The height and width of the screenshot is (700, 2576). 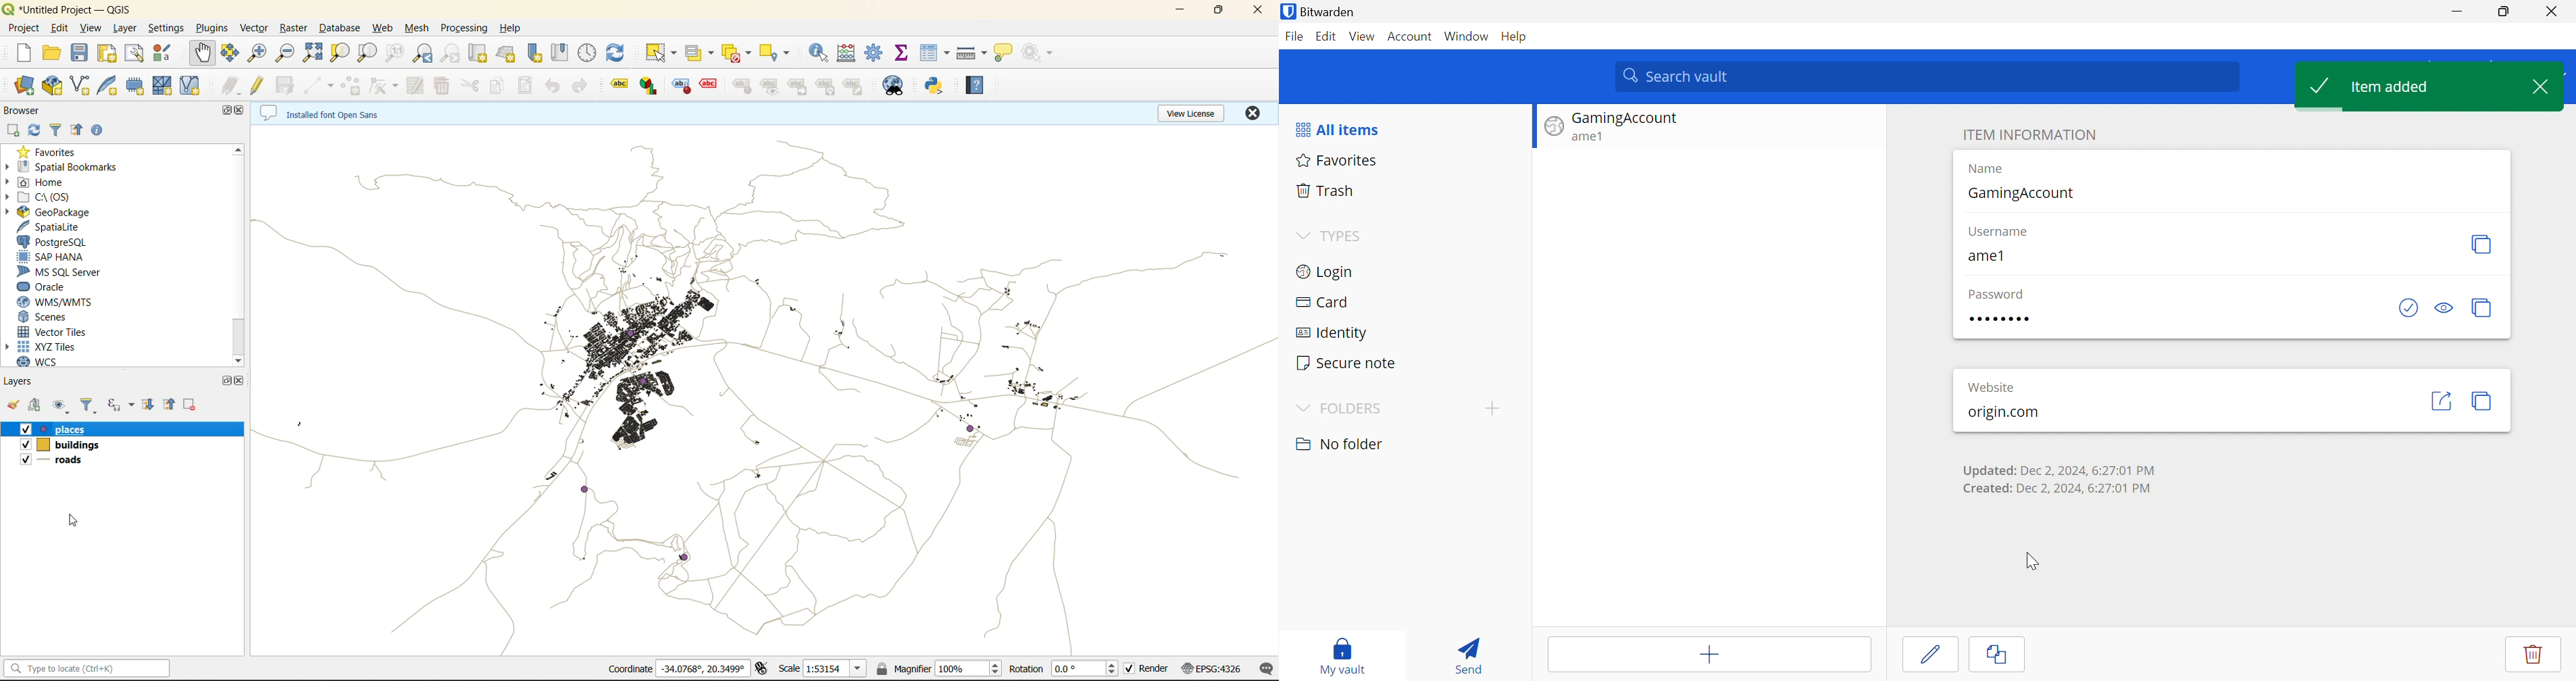 I want to click on Edit, so click(x=1328, y=35).